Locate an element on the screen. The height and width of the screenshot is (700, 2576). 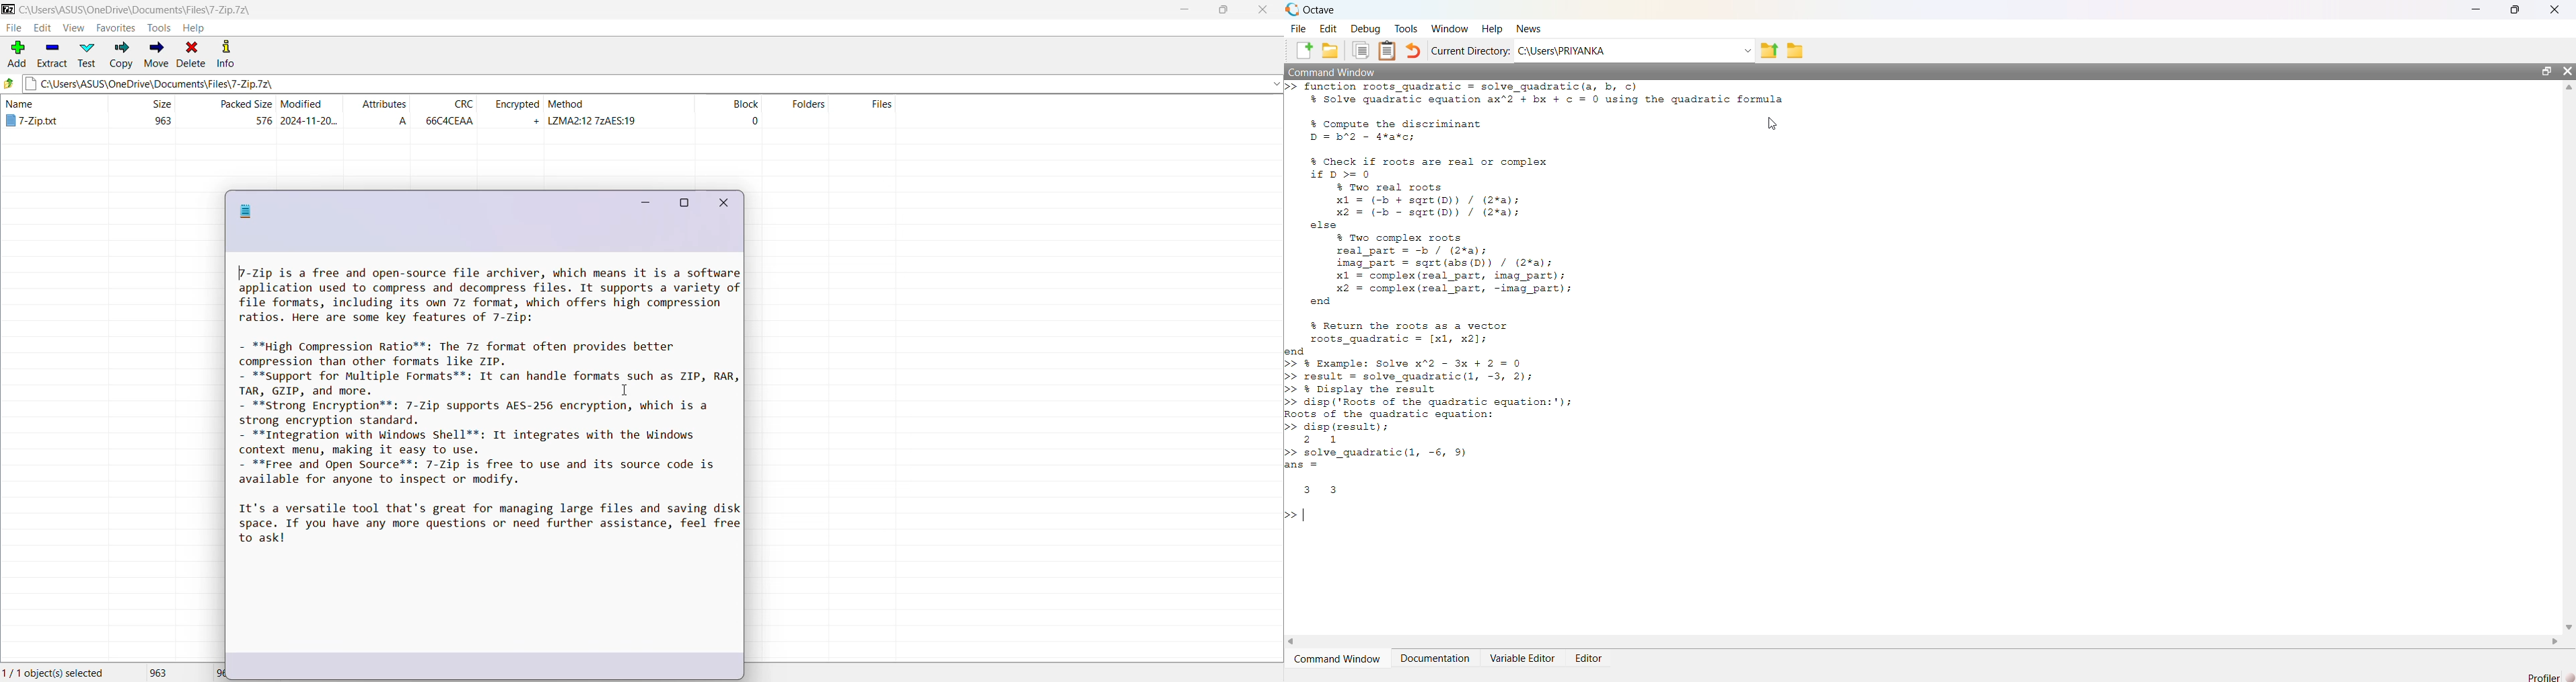
Maximize / Restore is located at coordinates (2518, 11).